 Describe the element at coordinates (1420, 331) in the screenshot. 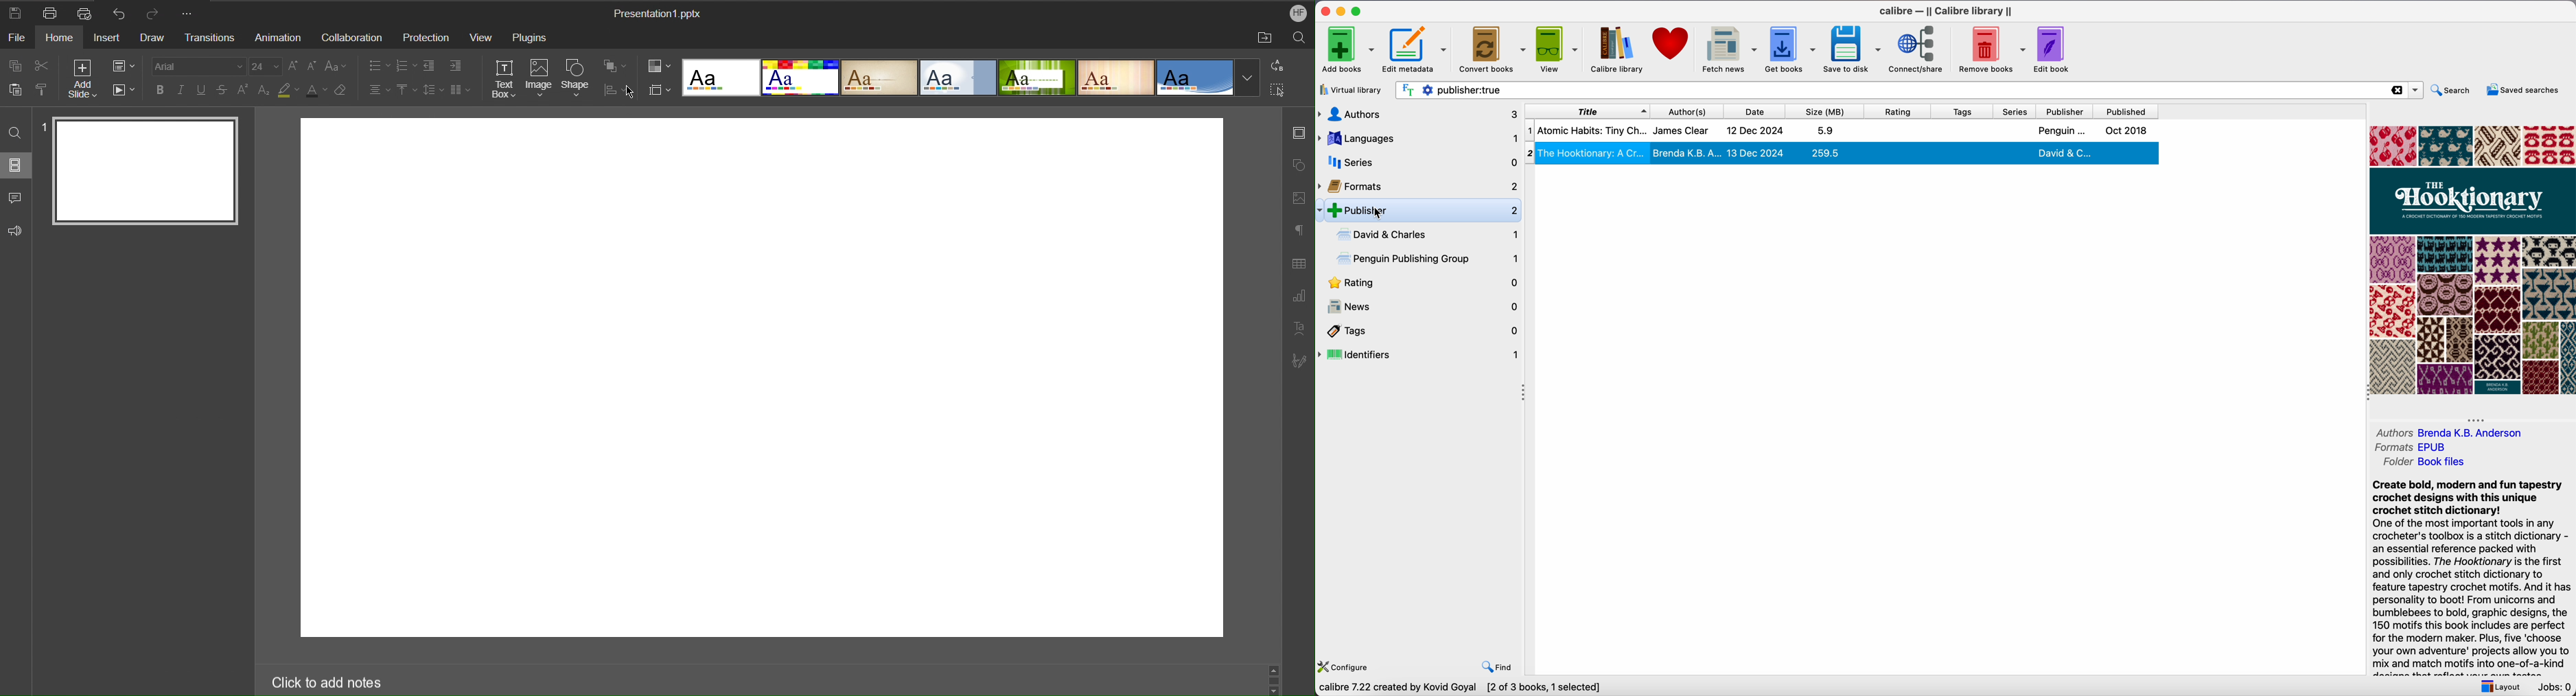

I see `tags` at that location.